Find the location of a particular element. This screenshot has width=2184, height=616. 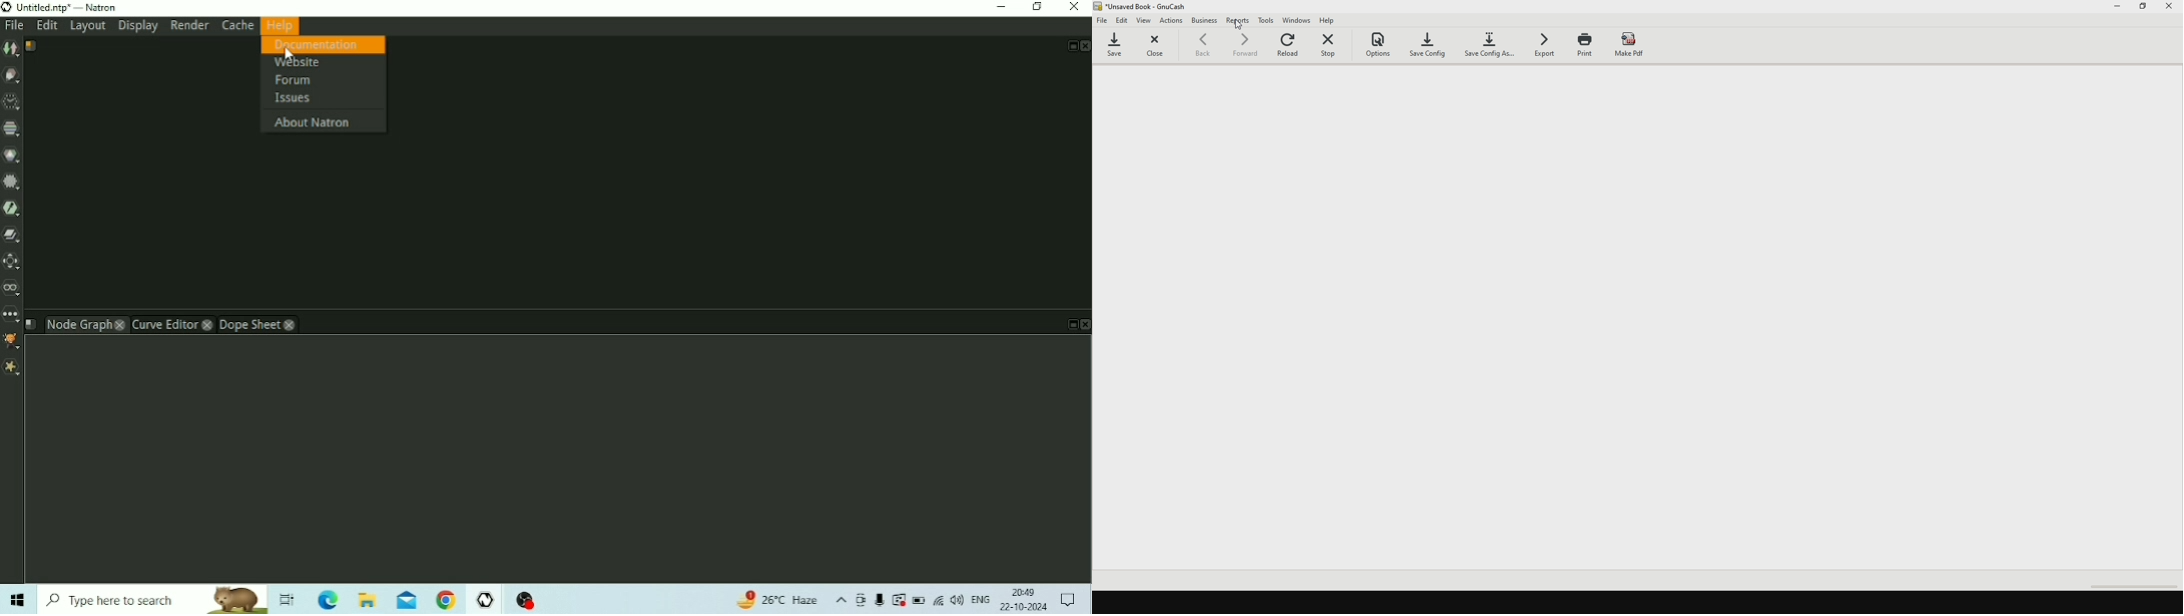

file is located at coordinates (1103, 22).